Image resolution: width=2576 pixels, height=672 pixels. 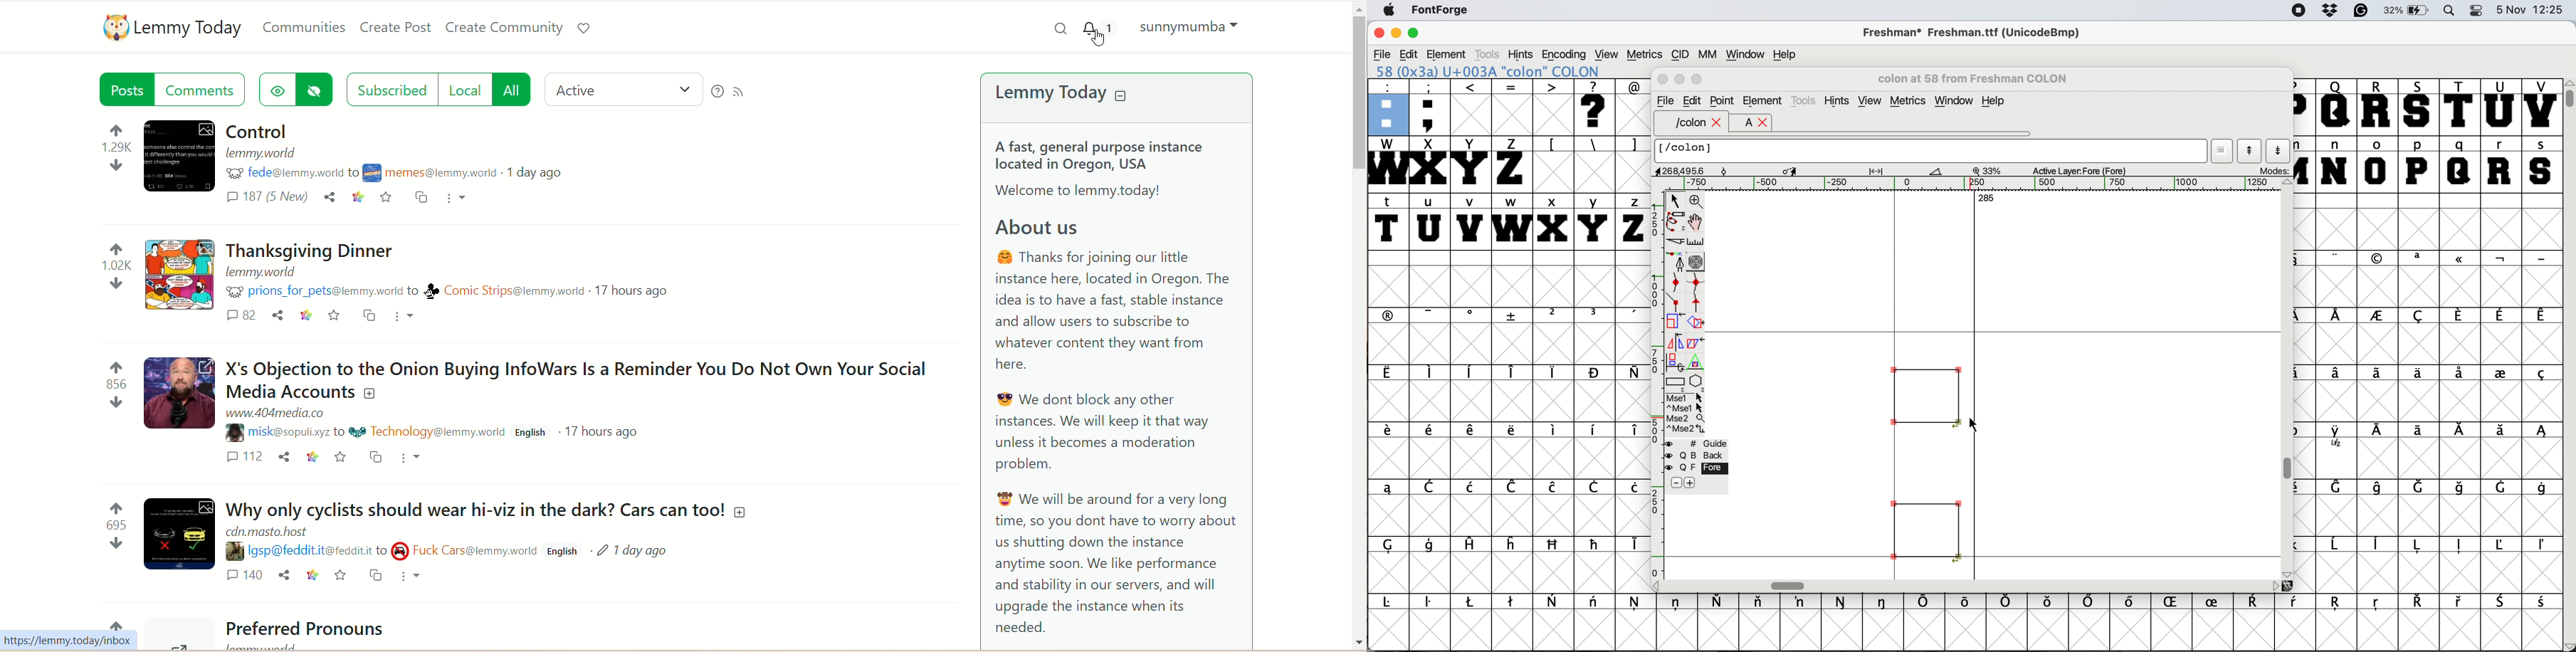 What do you see at coordinates (1632, 432) in the screenshot?
I see `symbol` at bounding box center [1632, 432].